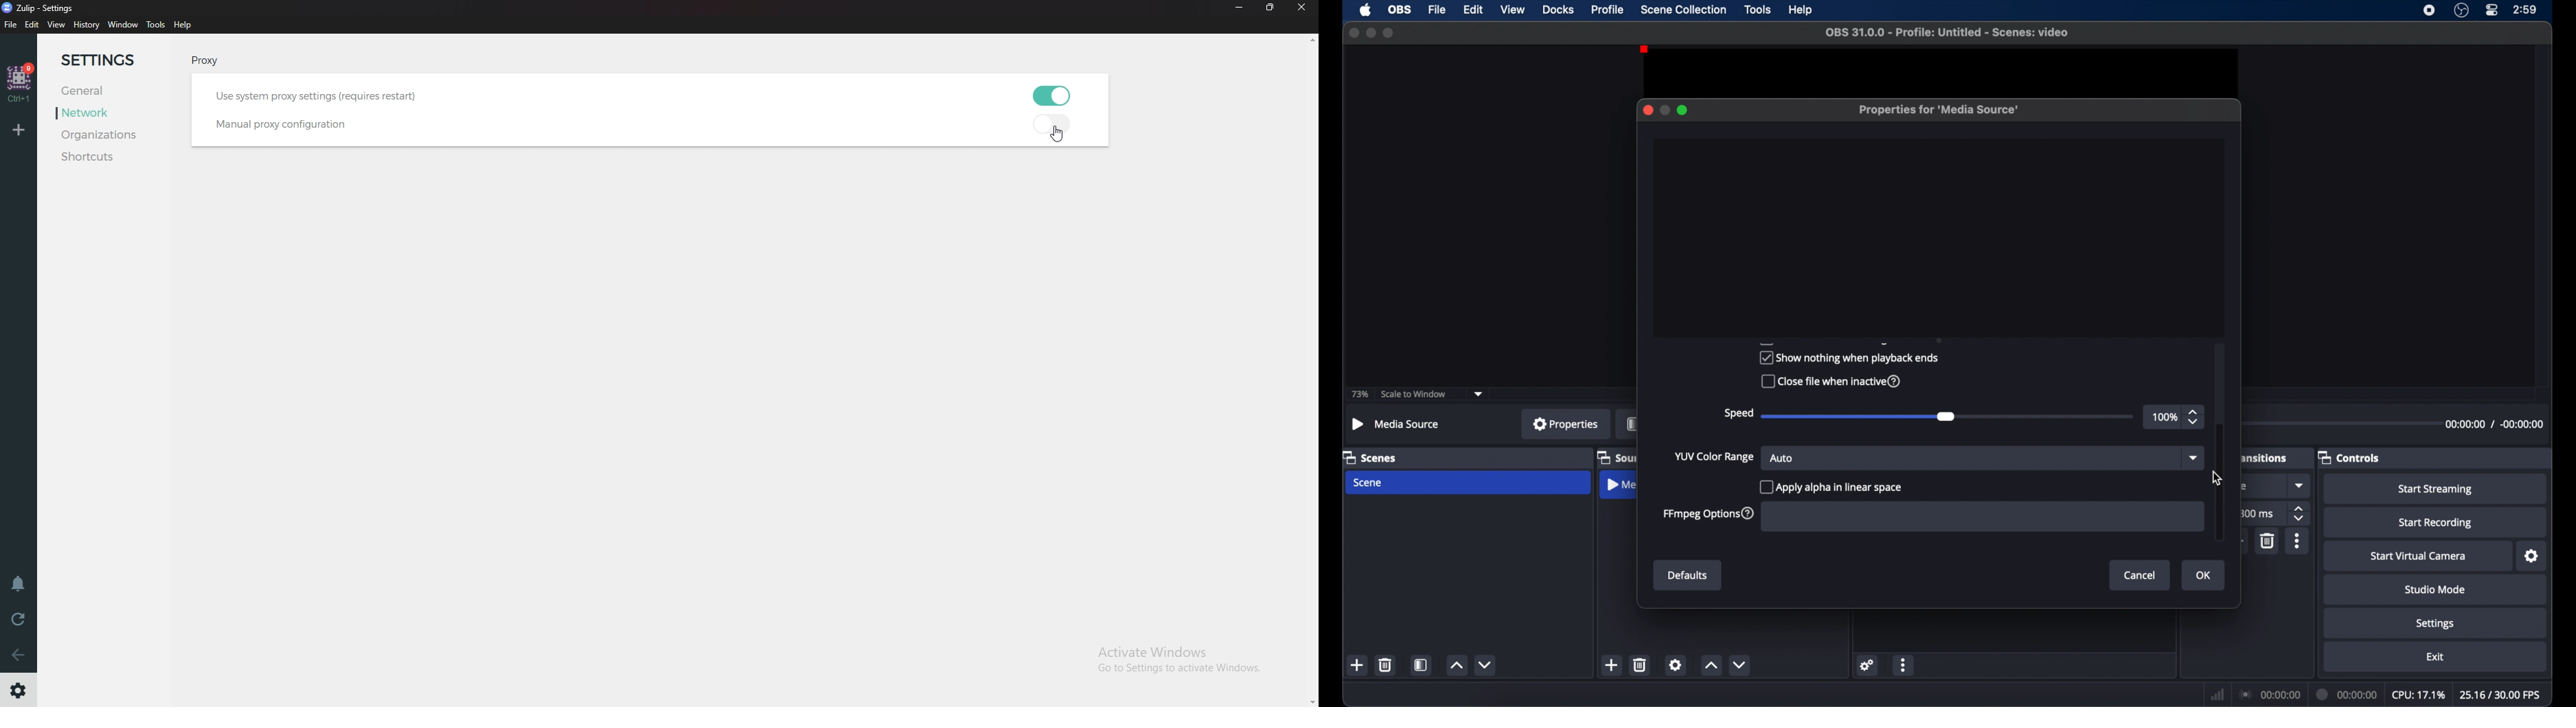  I want to click on Cursor, so click(1060, 136).